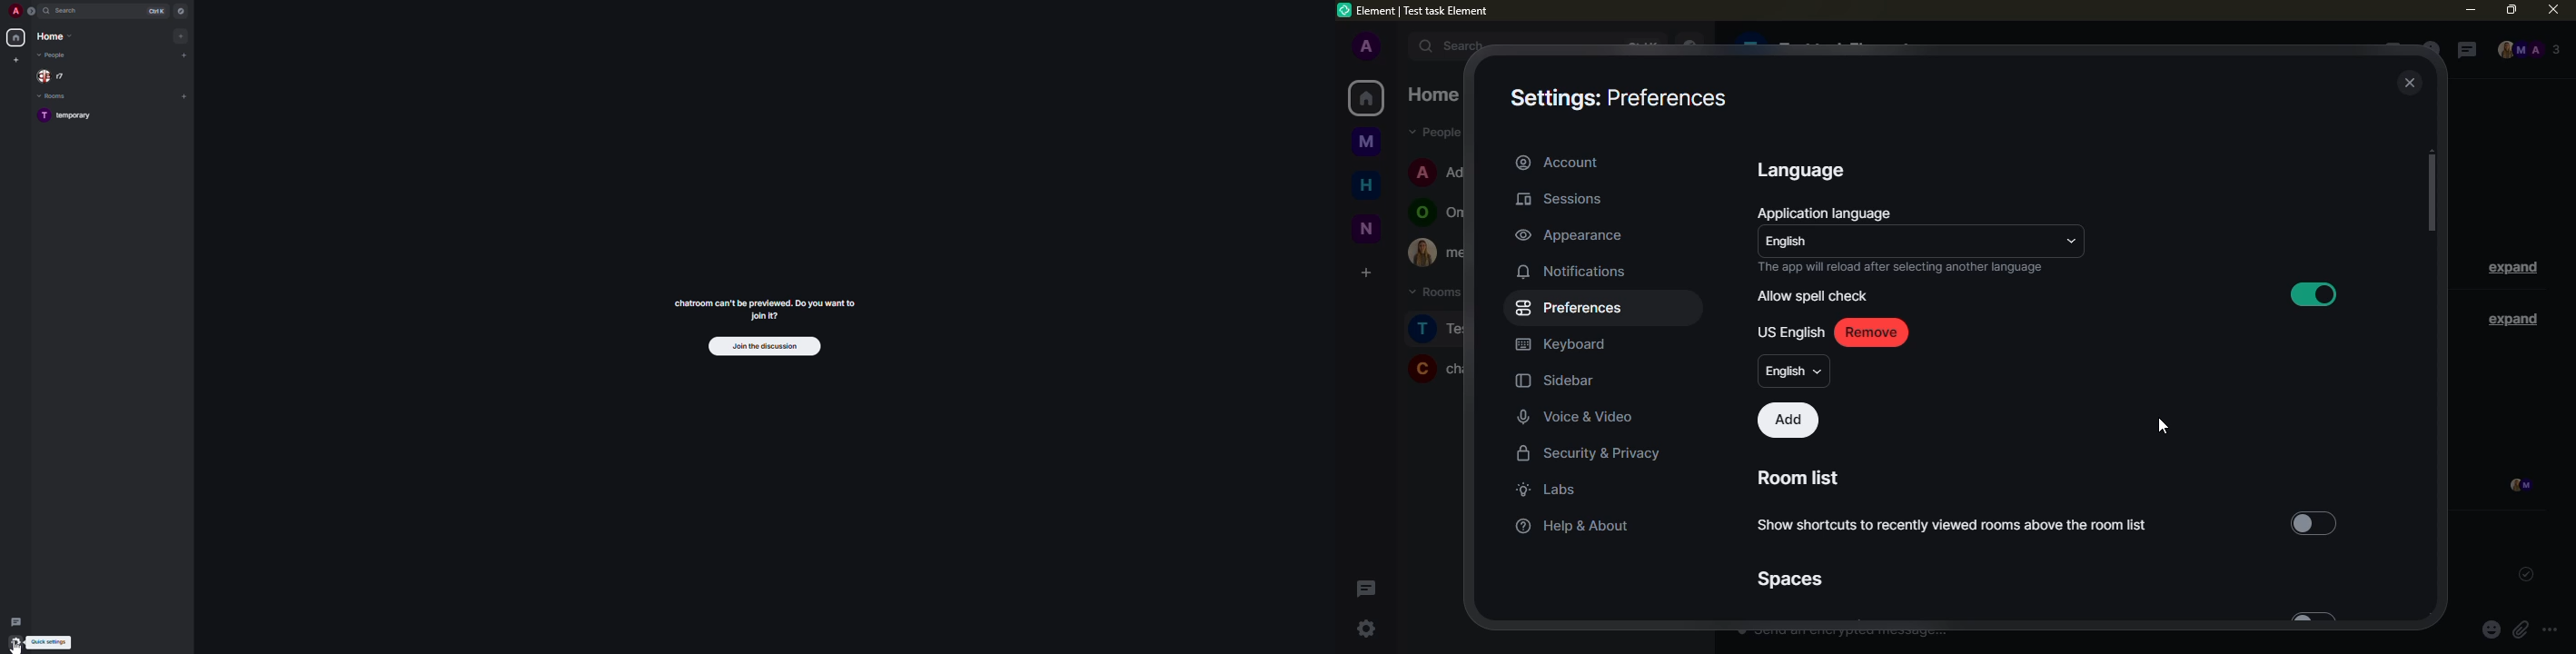 The width and height of the screenshot is (2576, 672). What do you see at coordinates (2511, 8) in the screenshot?
I see `maximize` at bounding box center [2511, 8].